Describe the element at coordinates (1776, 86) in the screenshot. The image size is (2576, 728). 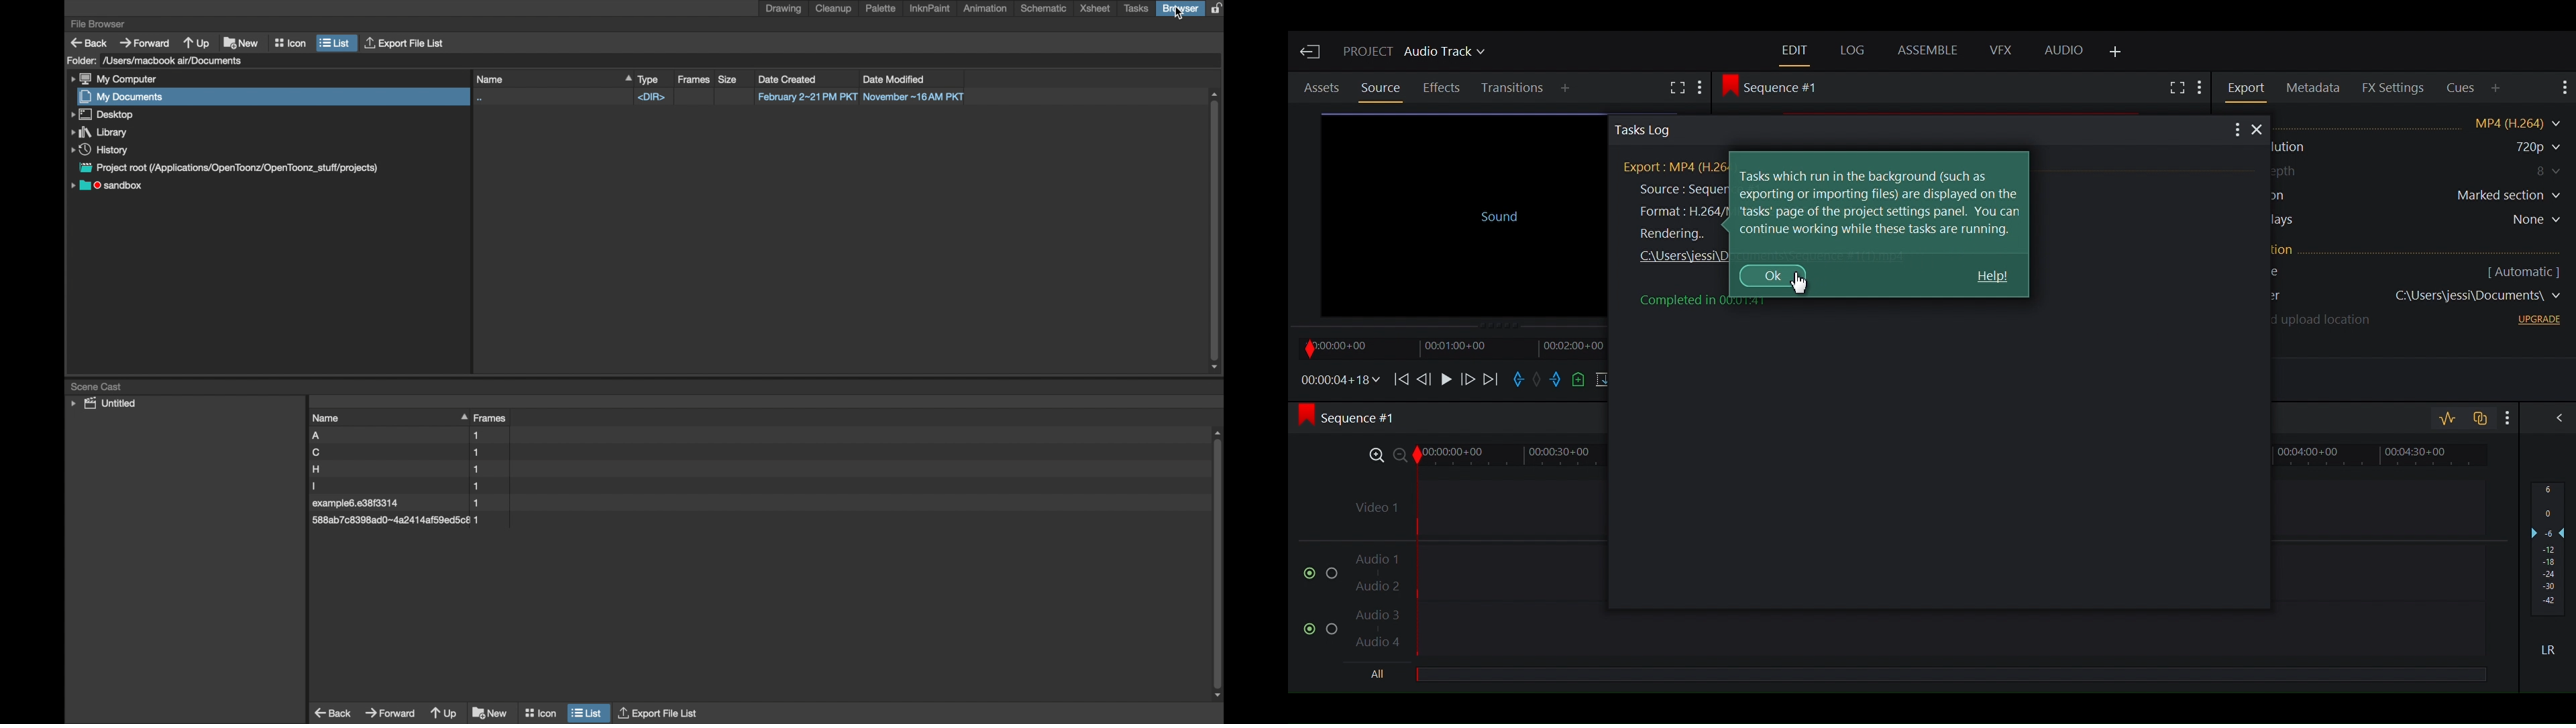
I see `Sequence #1` at that location.